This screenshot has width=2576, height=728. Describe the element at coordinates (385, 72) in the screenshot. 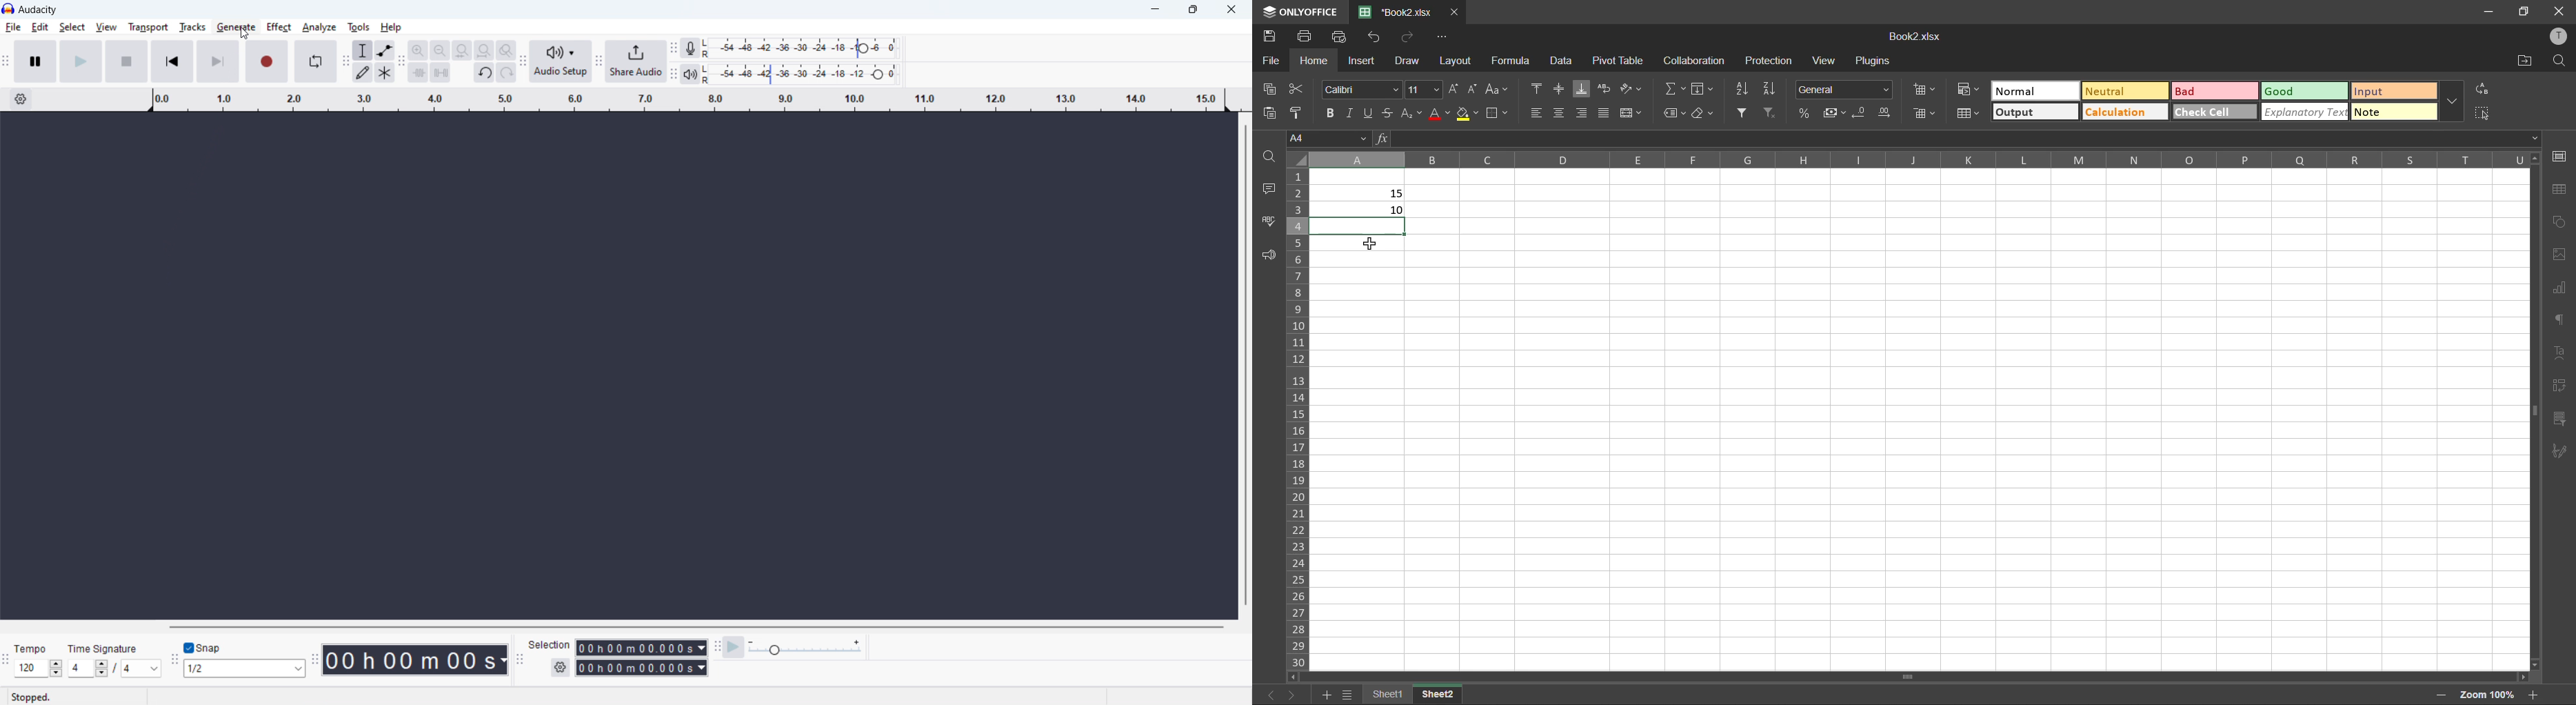

I see `multi tool` at that location.